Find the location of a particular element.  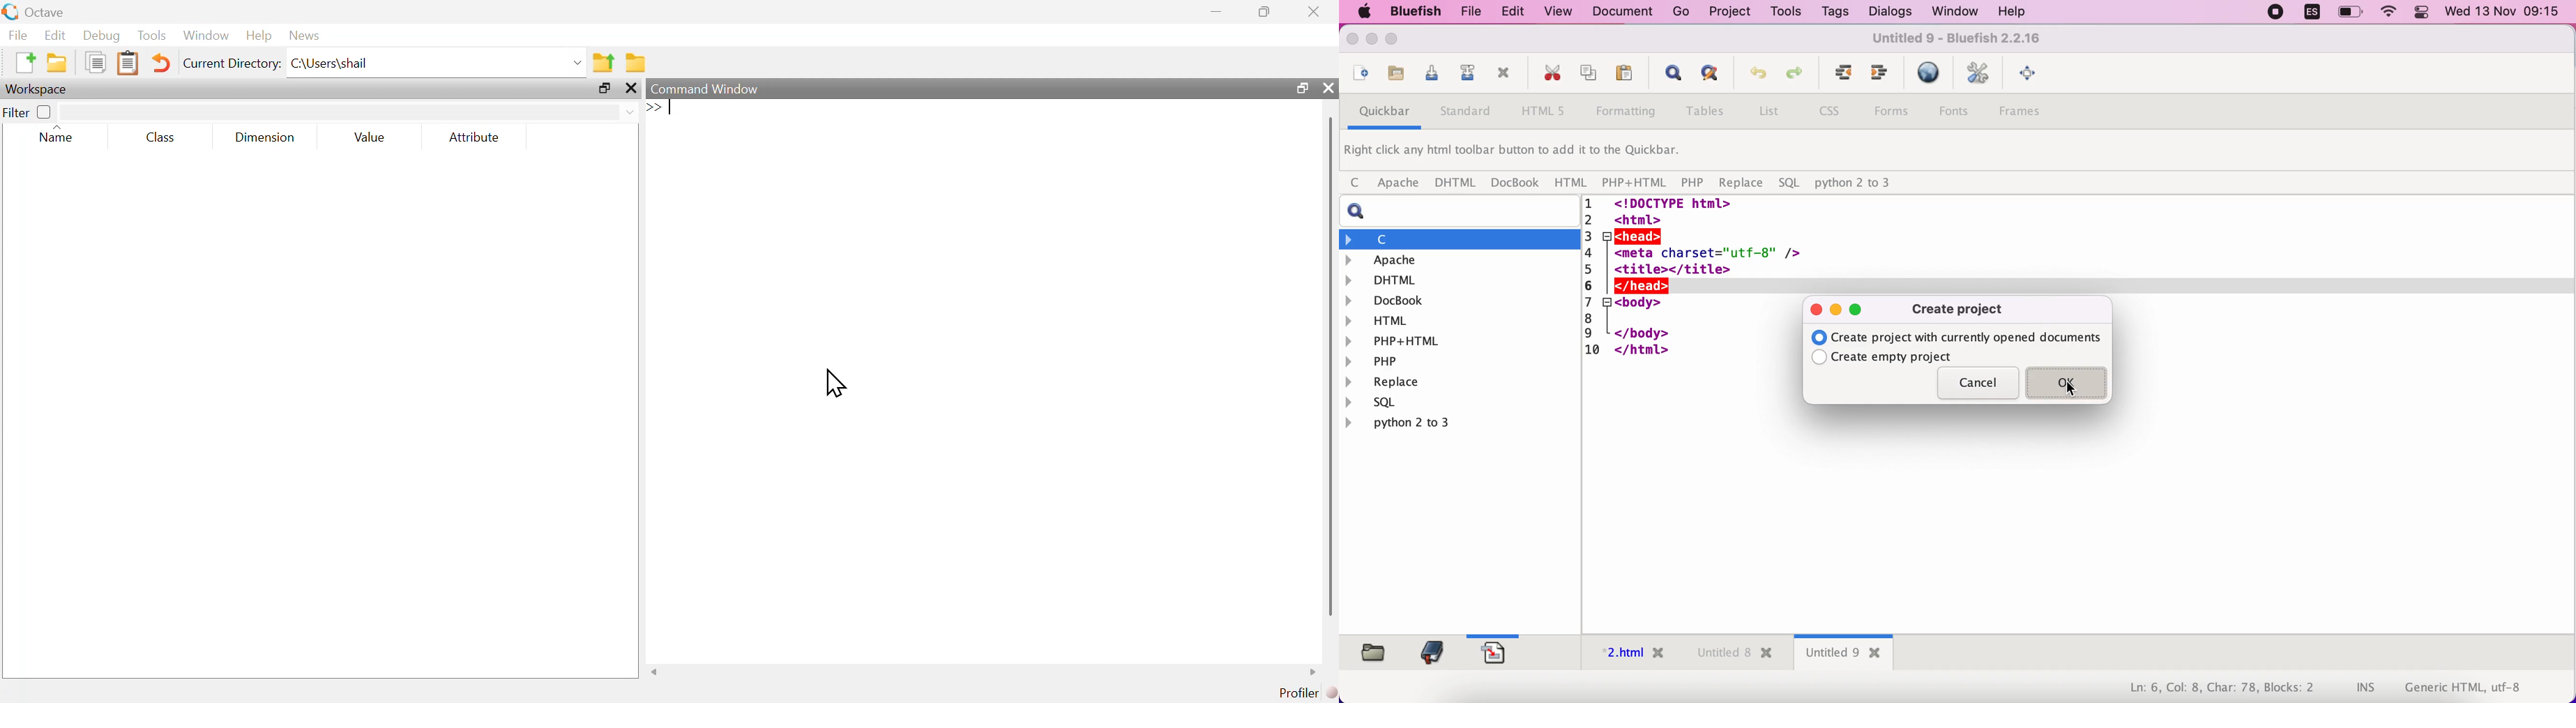

dialogs is located at coordinates (1887, 12).